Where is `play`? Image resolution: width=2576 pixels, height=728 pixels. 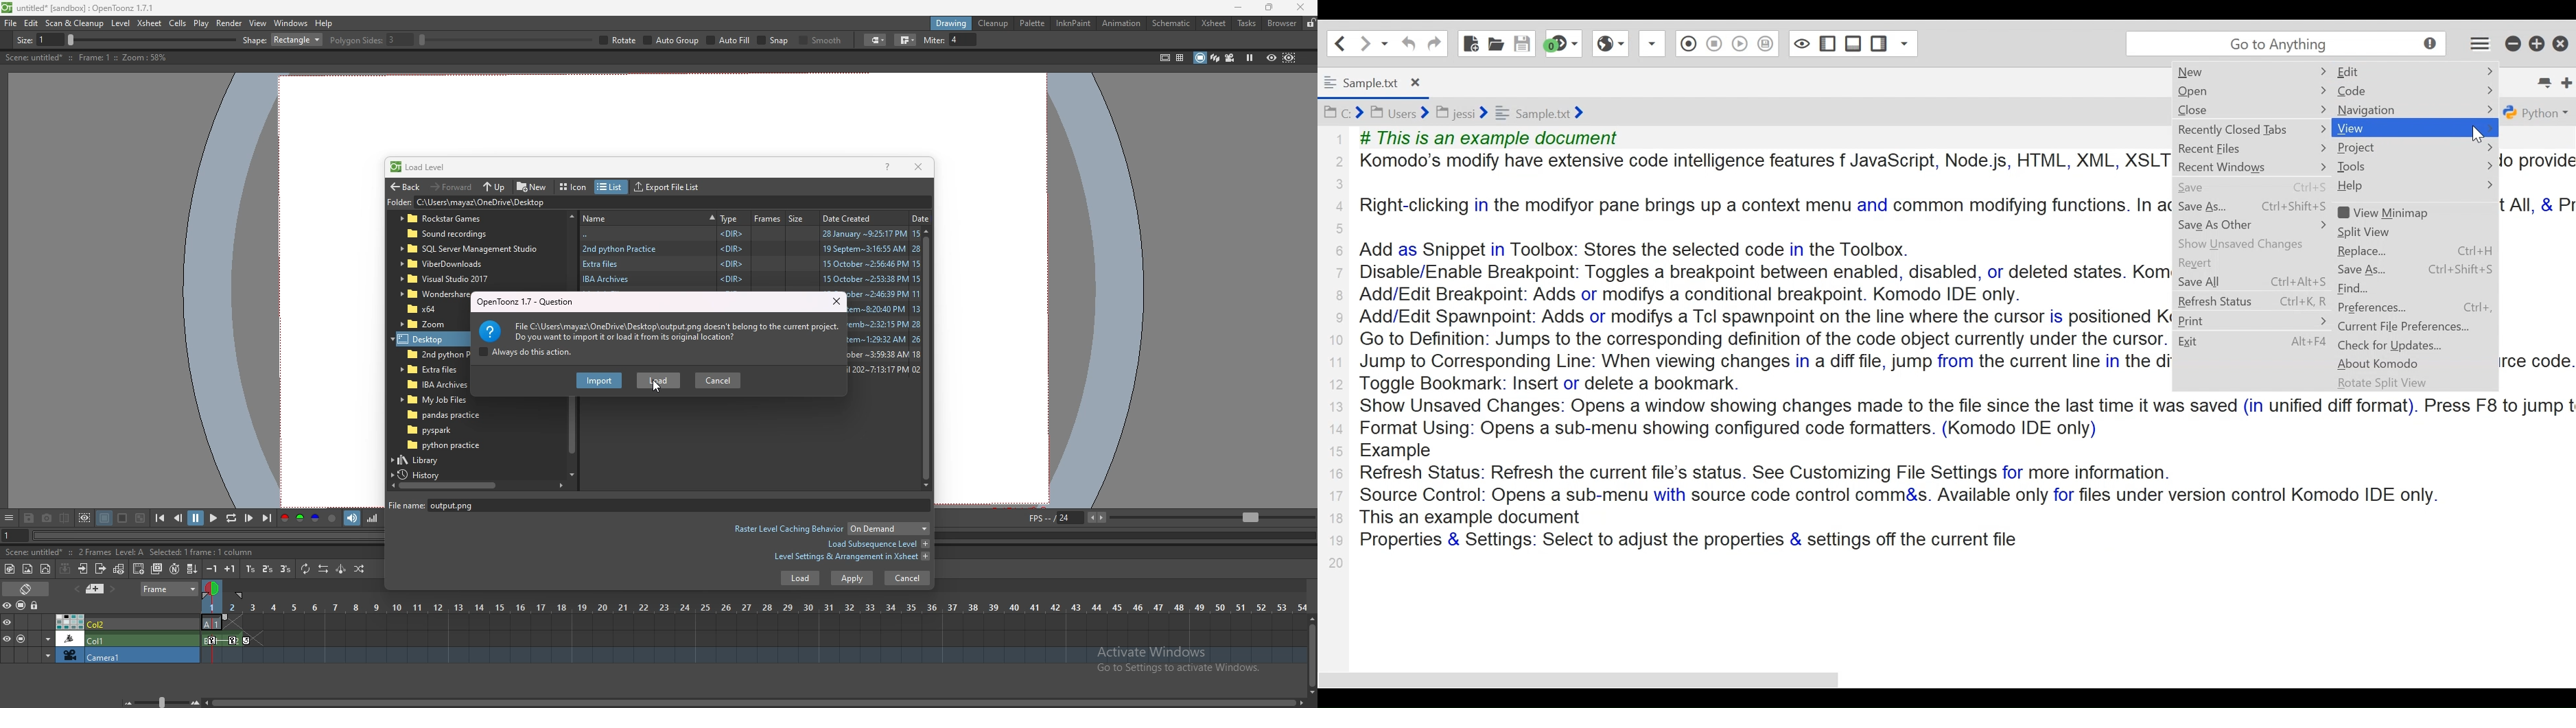 play is located at coordinates (215, 517).